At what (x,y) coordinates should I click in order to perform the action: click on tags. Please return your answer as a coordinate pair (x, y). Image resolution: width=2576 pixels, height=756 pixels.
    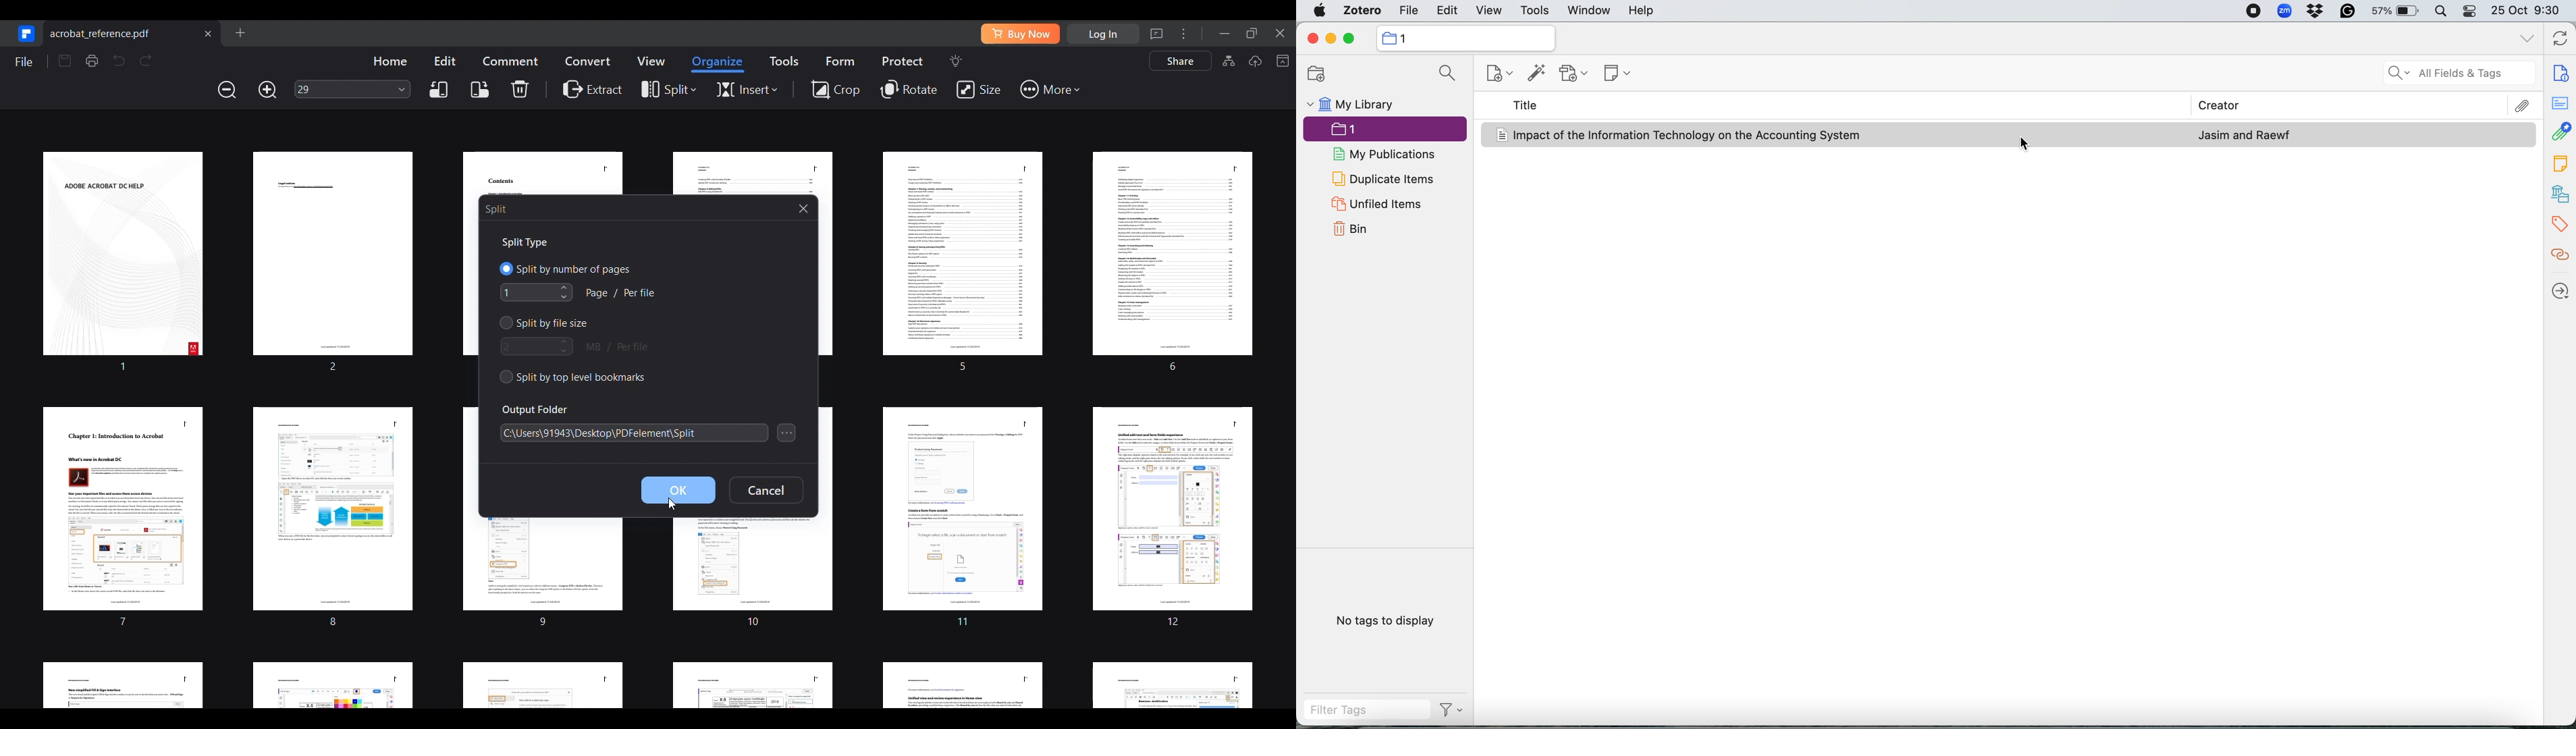
    Looking at the image, I should click on (2559, 162).